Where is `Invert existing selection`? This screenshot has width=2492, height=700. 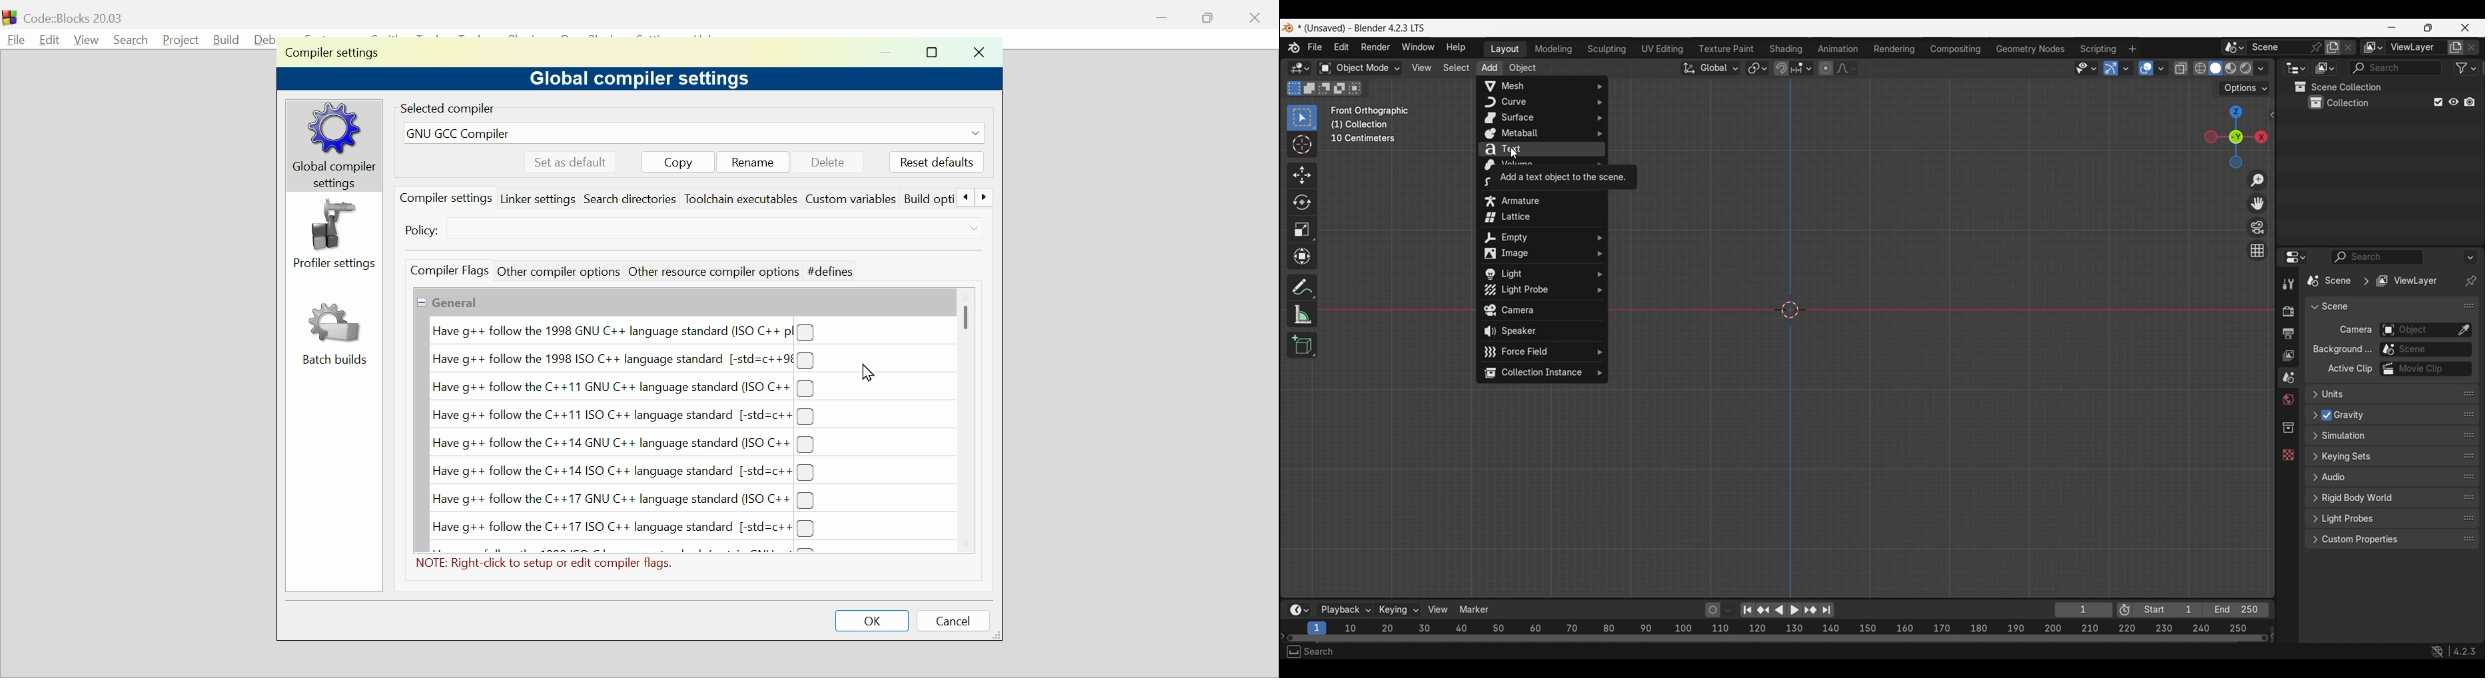
Invert existing selection is located at coordinates (1340, 89).